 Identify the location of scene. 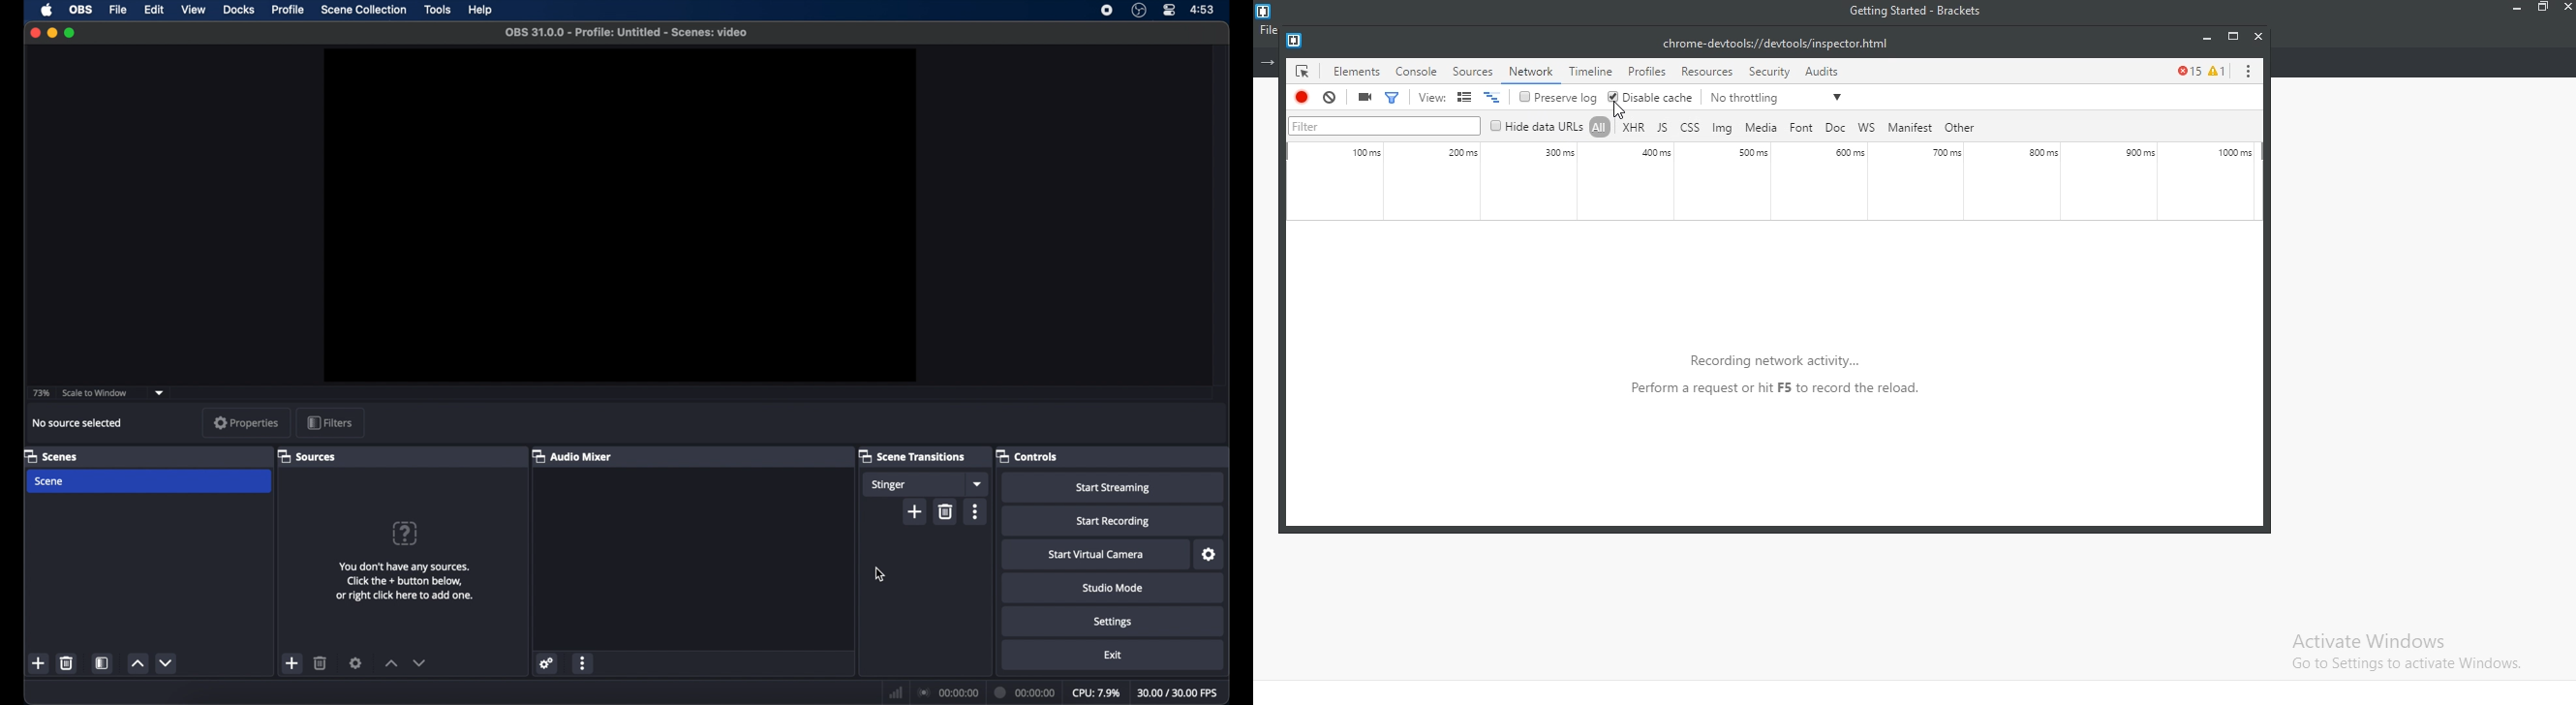
(50, 482).